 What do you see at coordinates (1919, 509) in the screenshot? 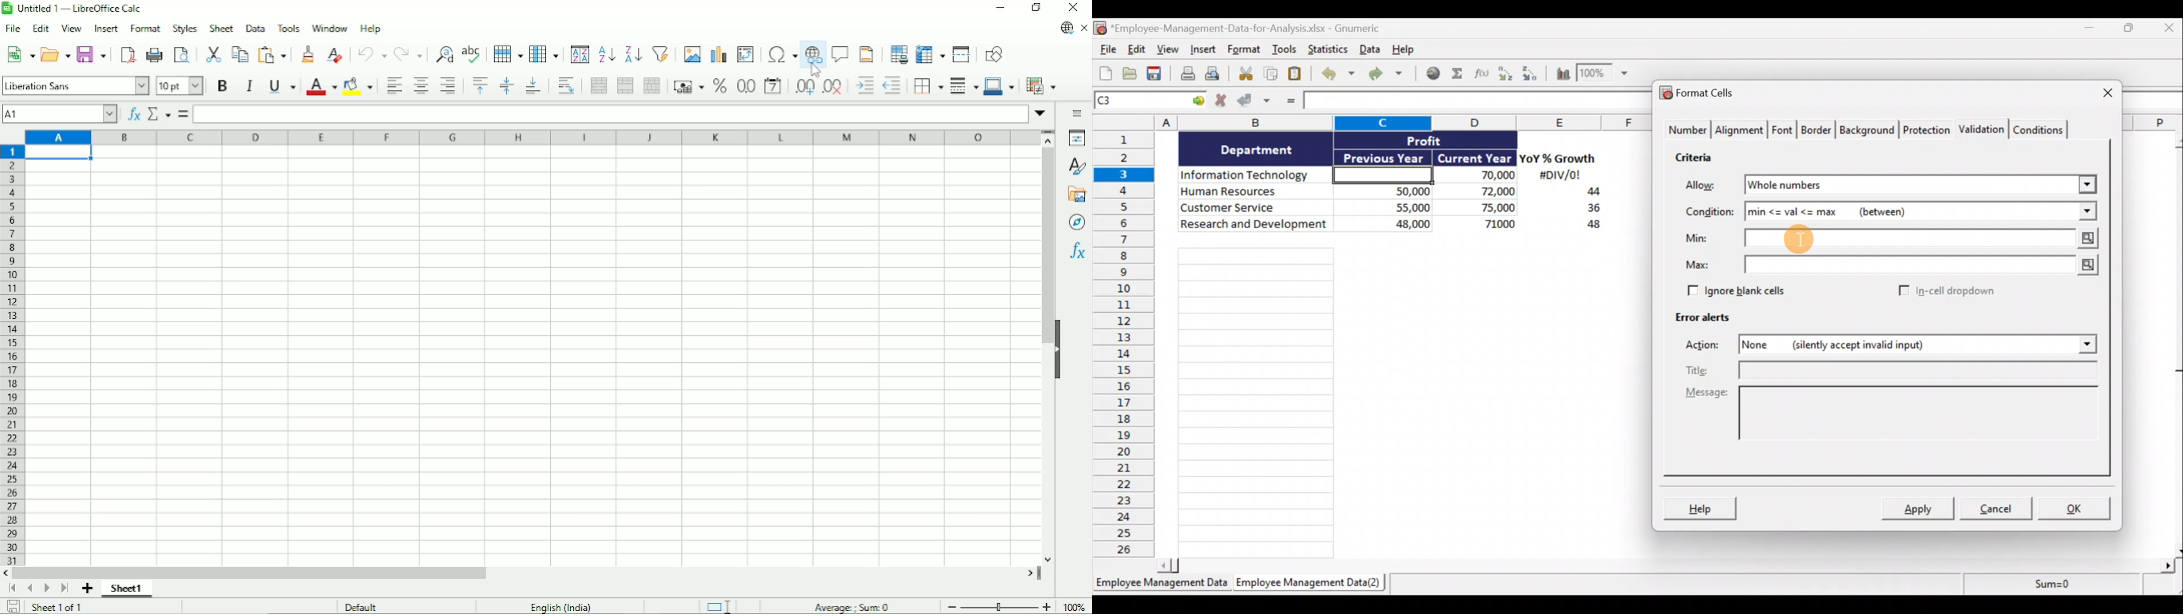
I see `Apply` at bounding box center [1919, 509].